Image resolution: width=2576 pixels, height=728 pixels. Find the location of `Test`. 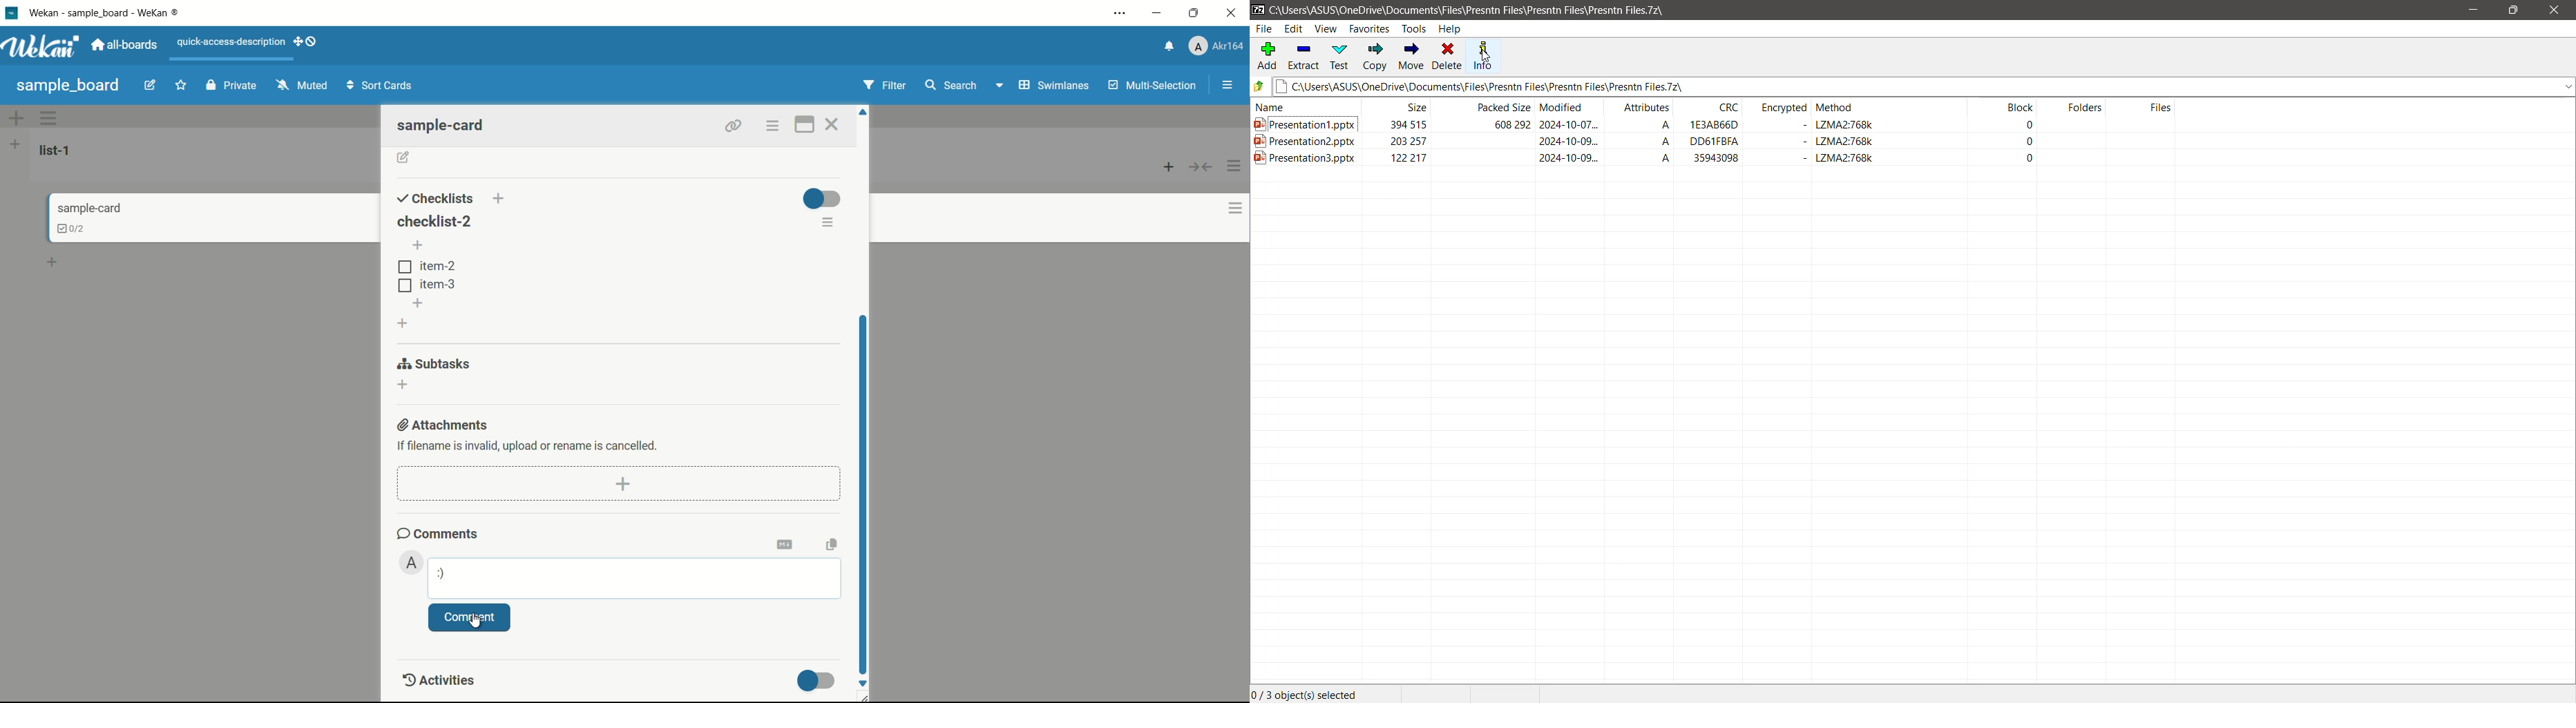

Test is located at coordinates (1341, 56).